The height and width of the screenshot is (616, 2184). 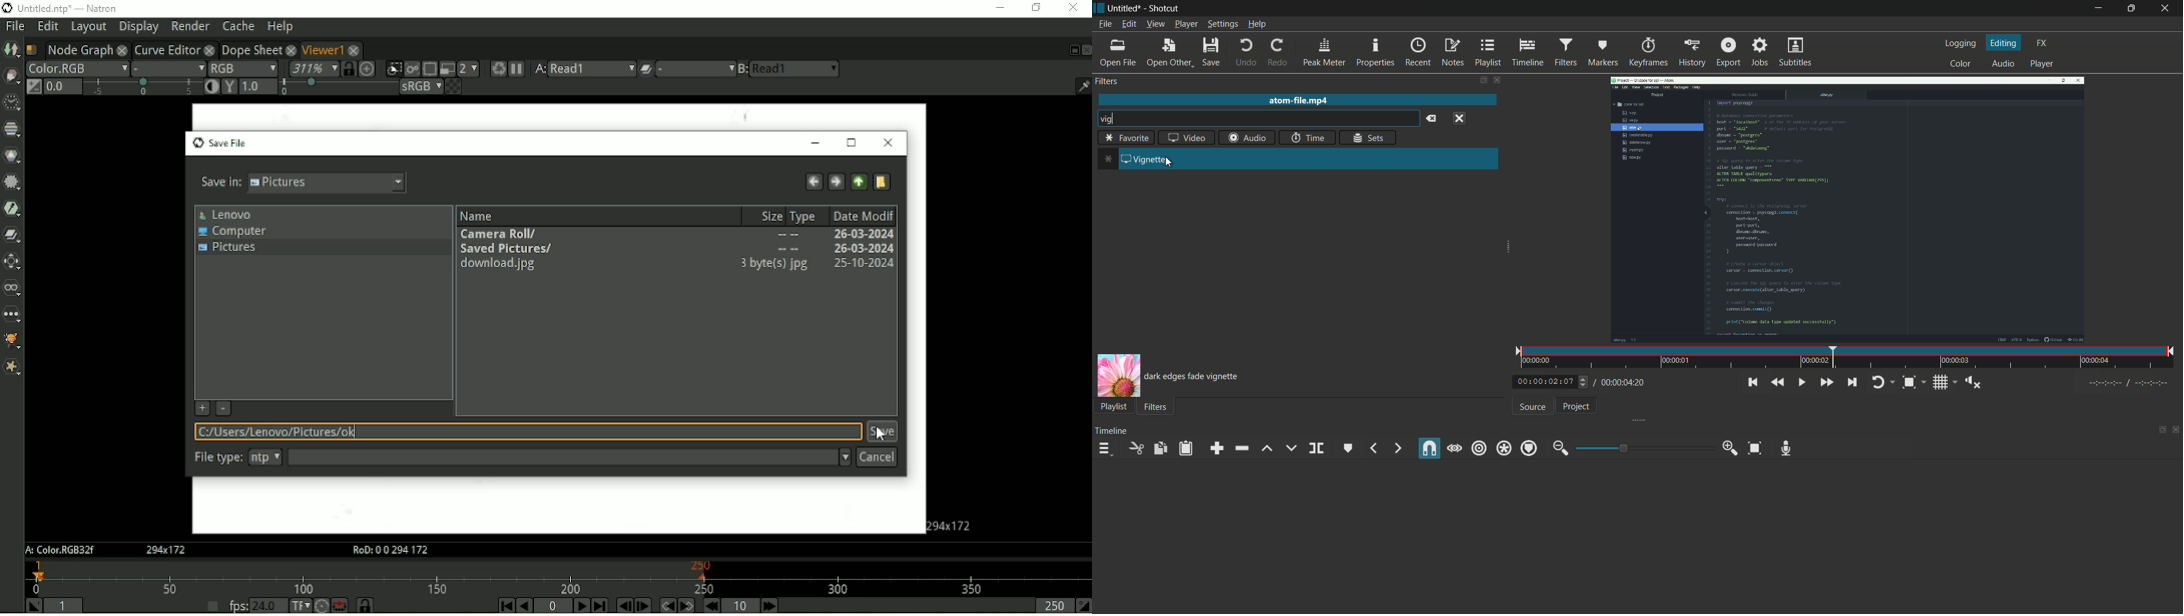 I want to click on close menu, so click(x=1460, y=119).